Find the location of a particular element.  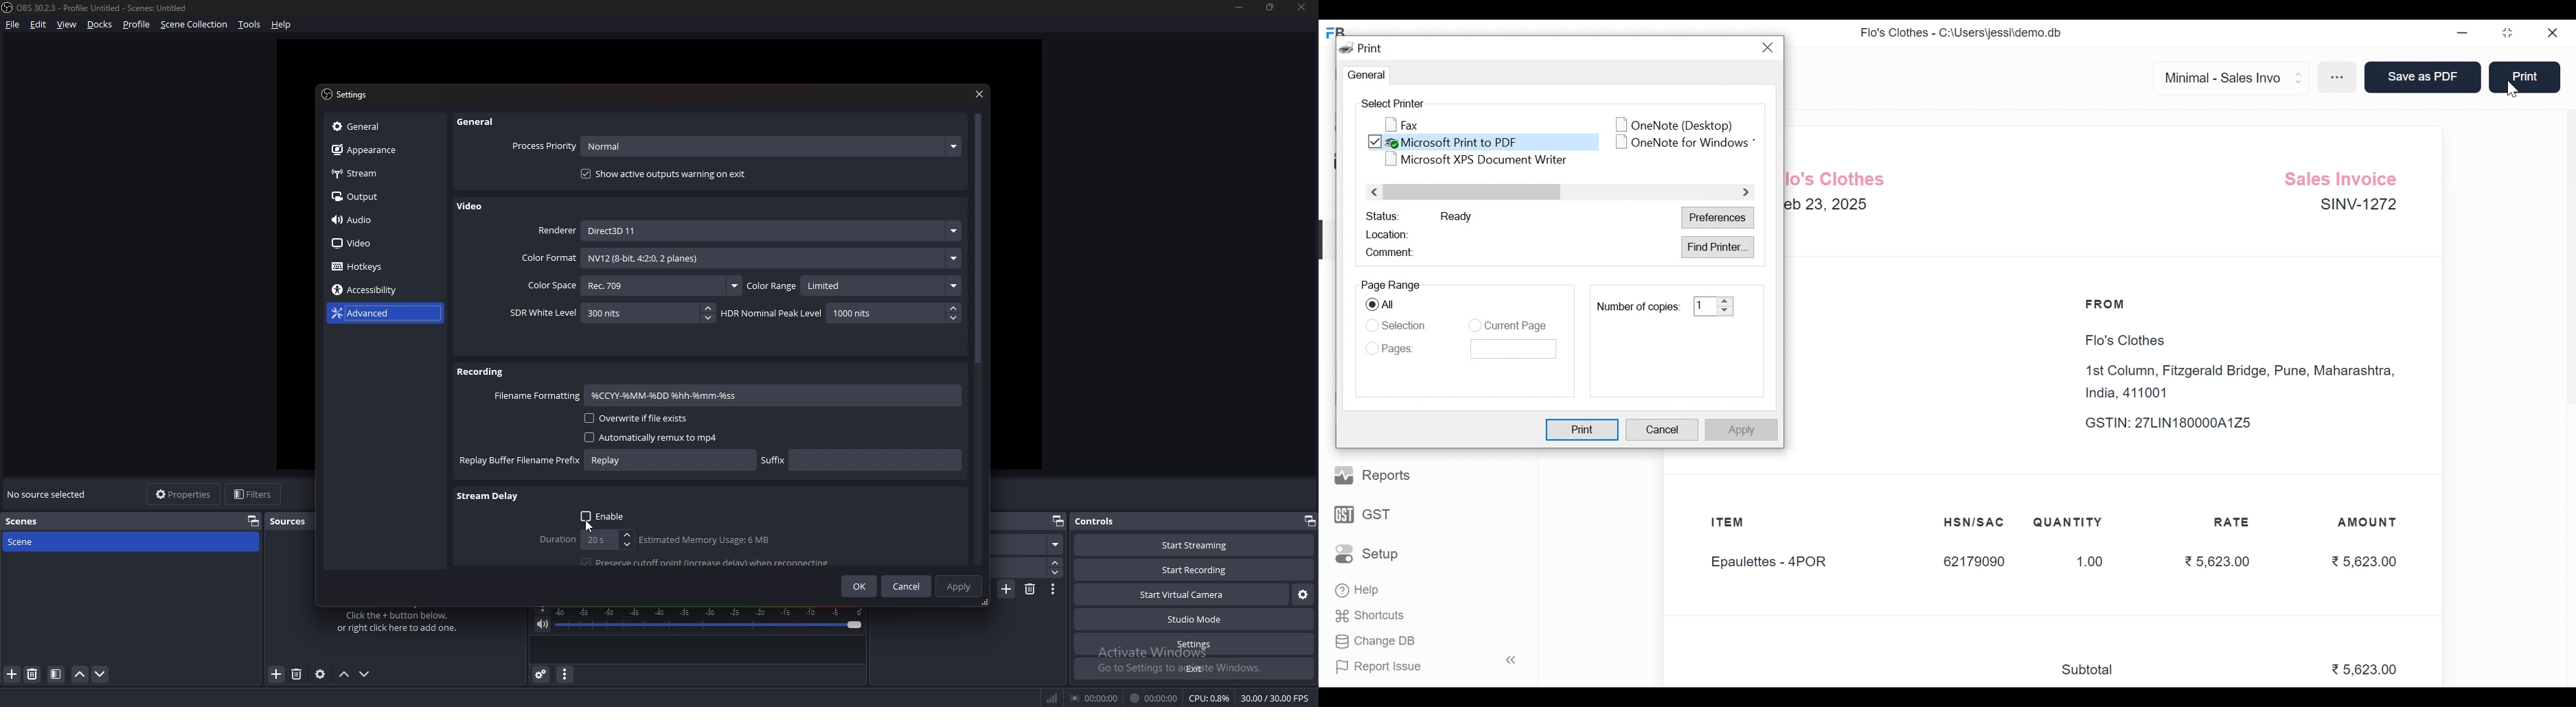

Scroll left is located at coordinates (1376, 191).